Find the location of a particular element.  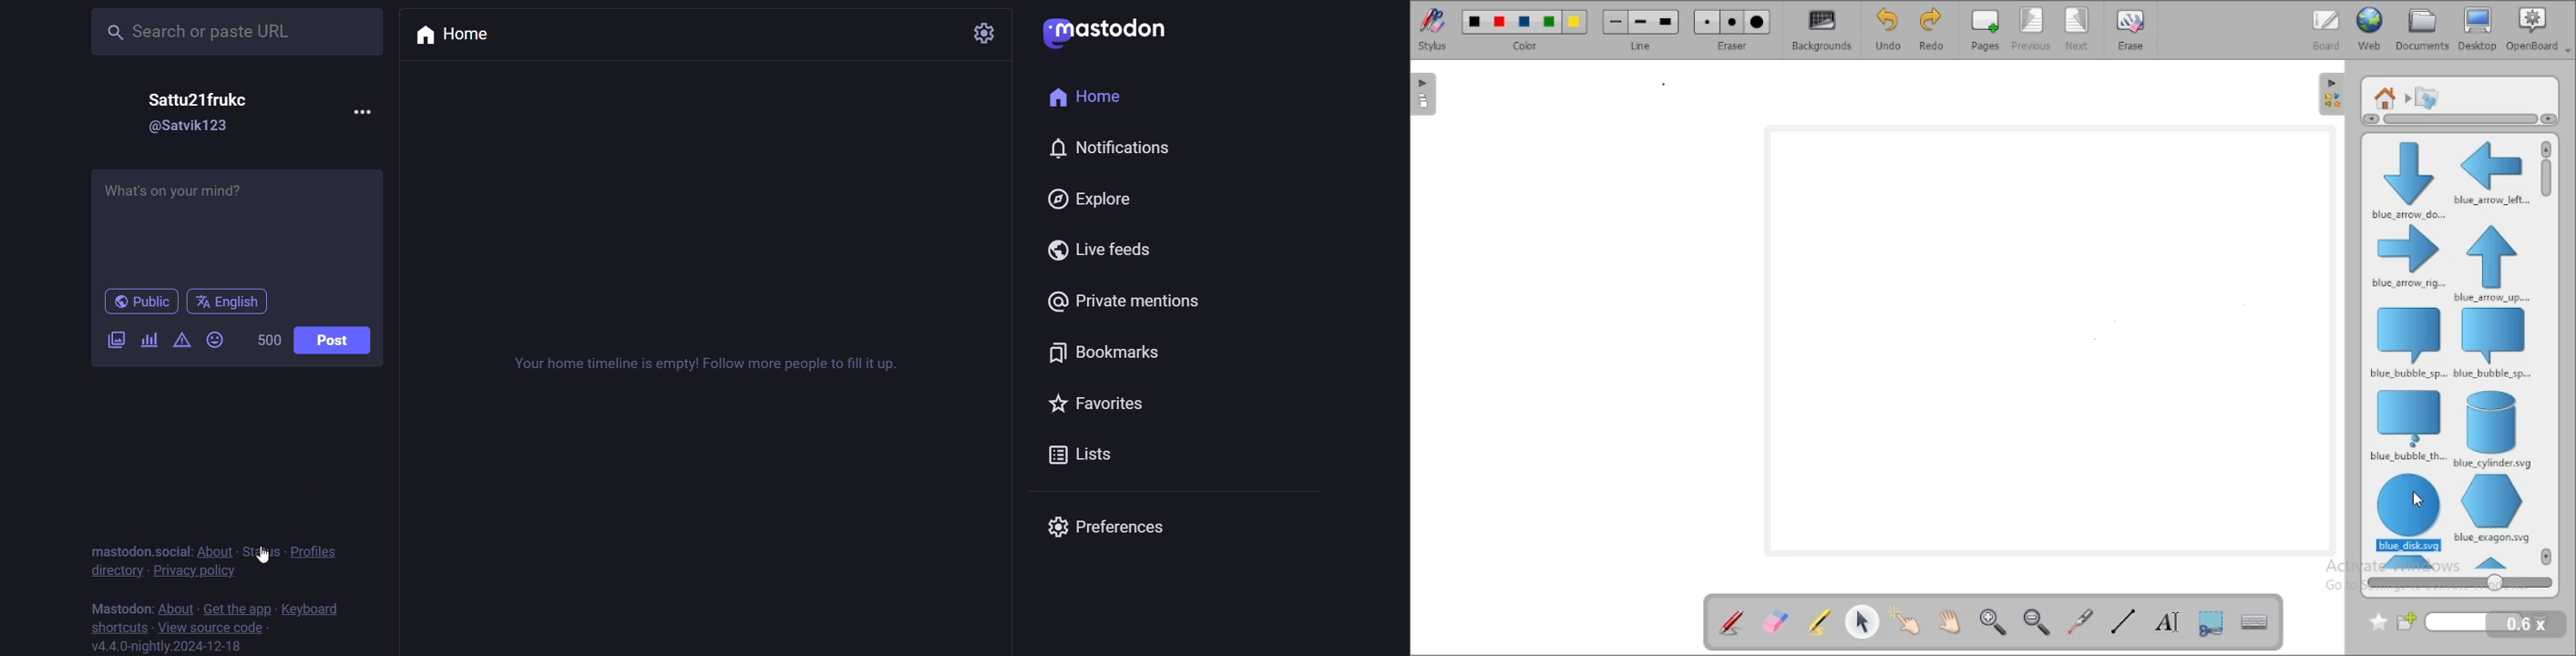

list is located at coordinates (1079, 453).